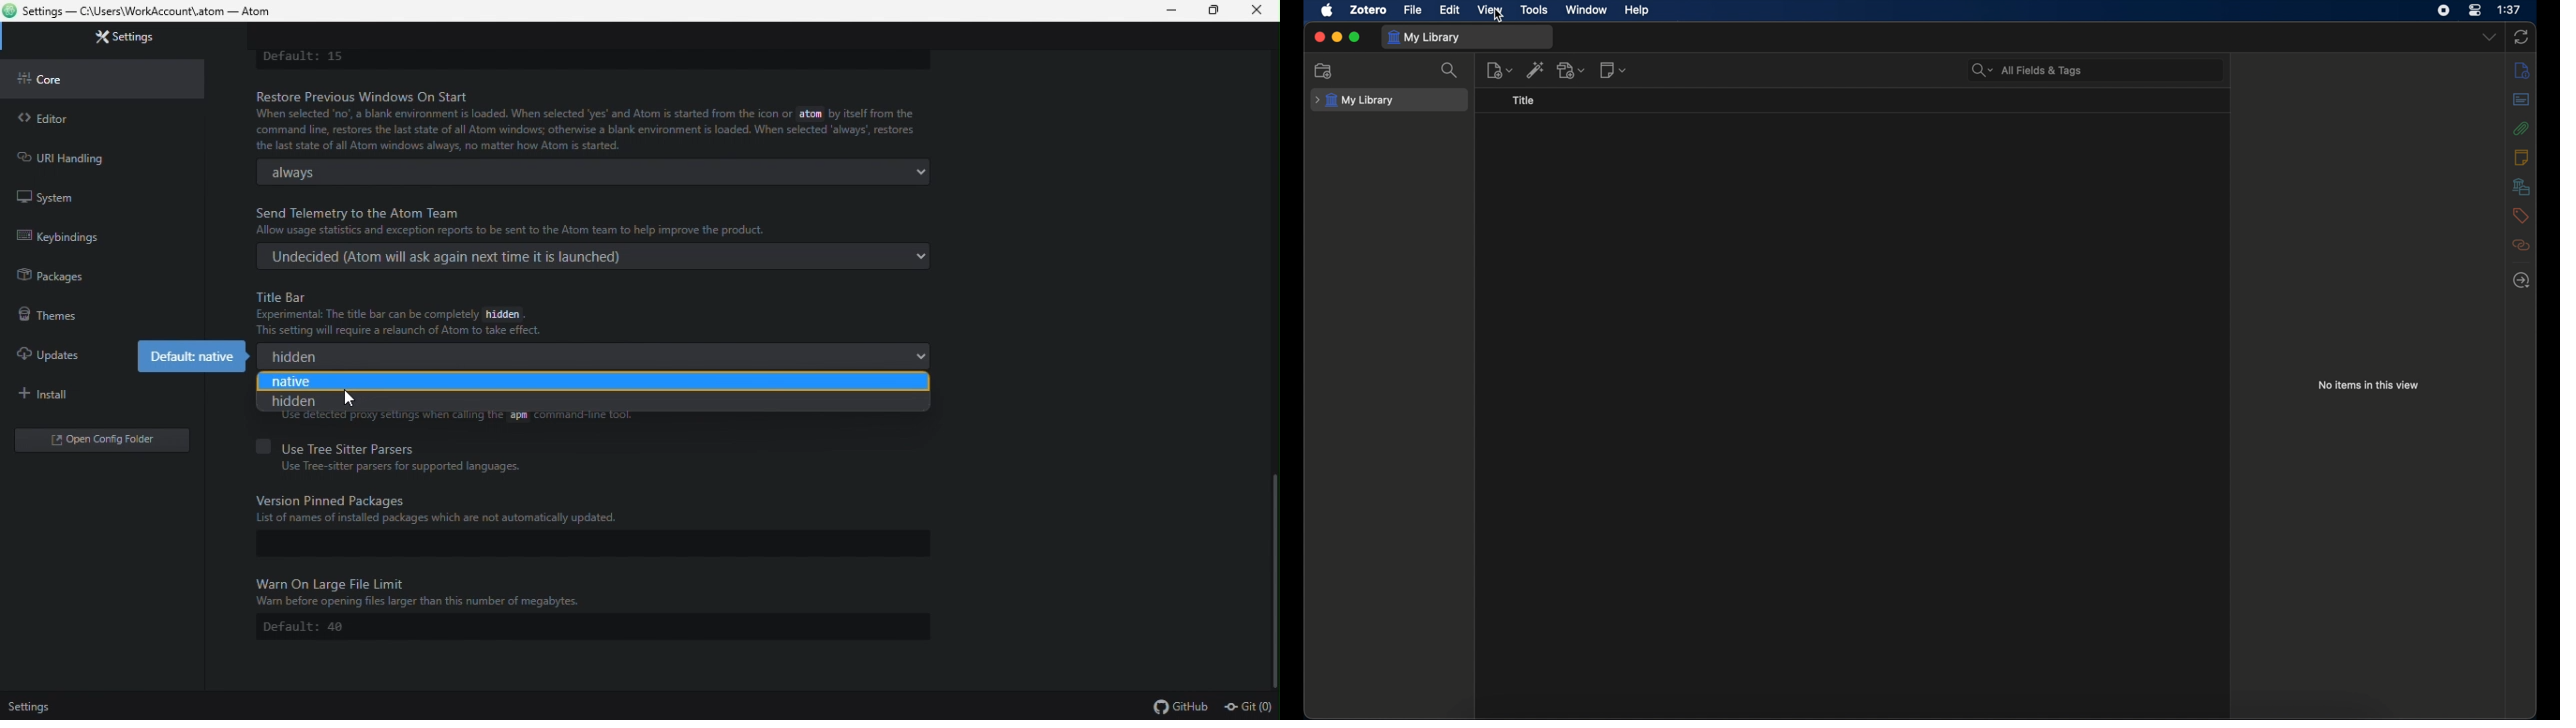  What do you see at coordinates (1250, 709) in the screenshot?
I see `git` at bounding box center [1250, 709].